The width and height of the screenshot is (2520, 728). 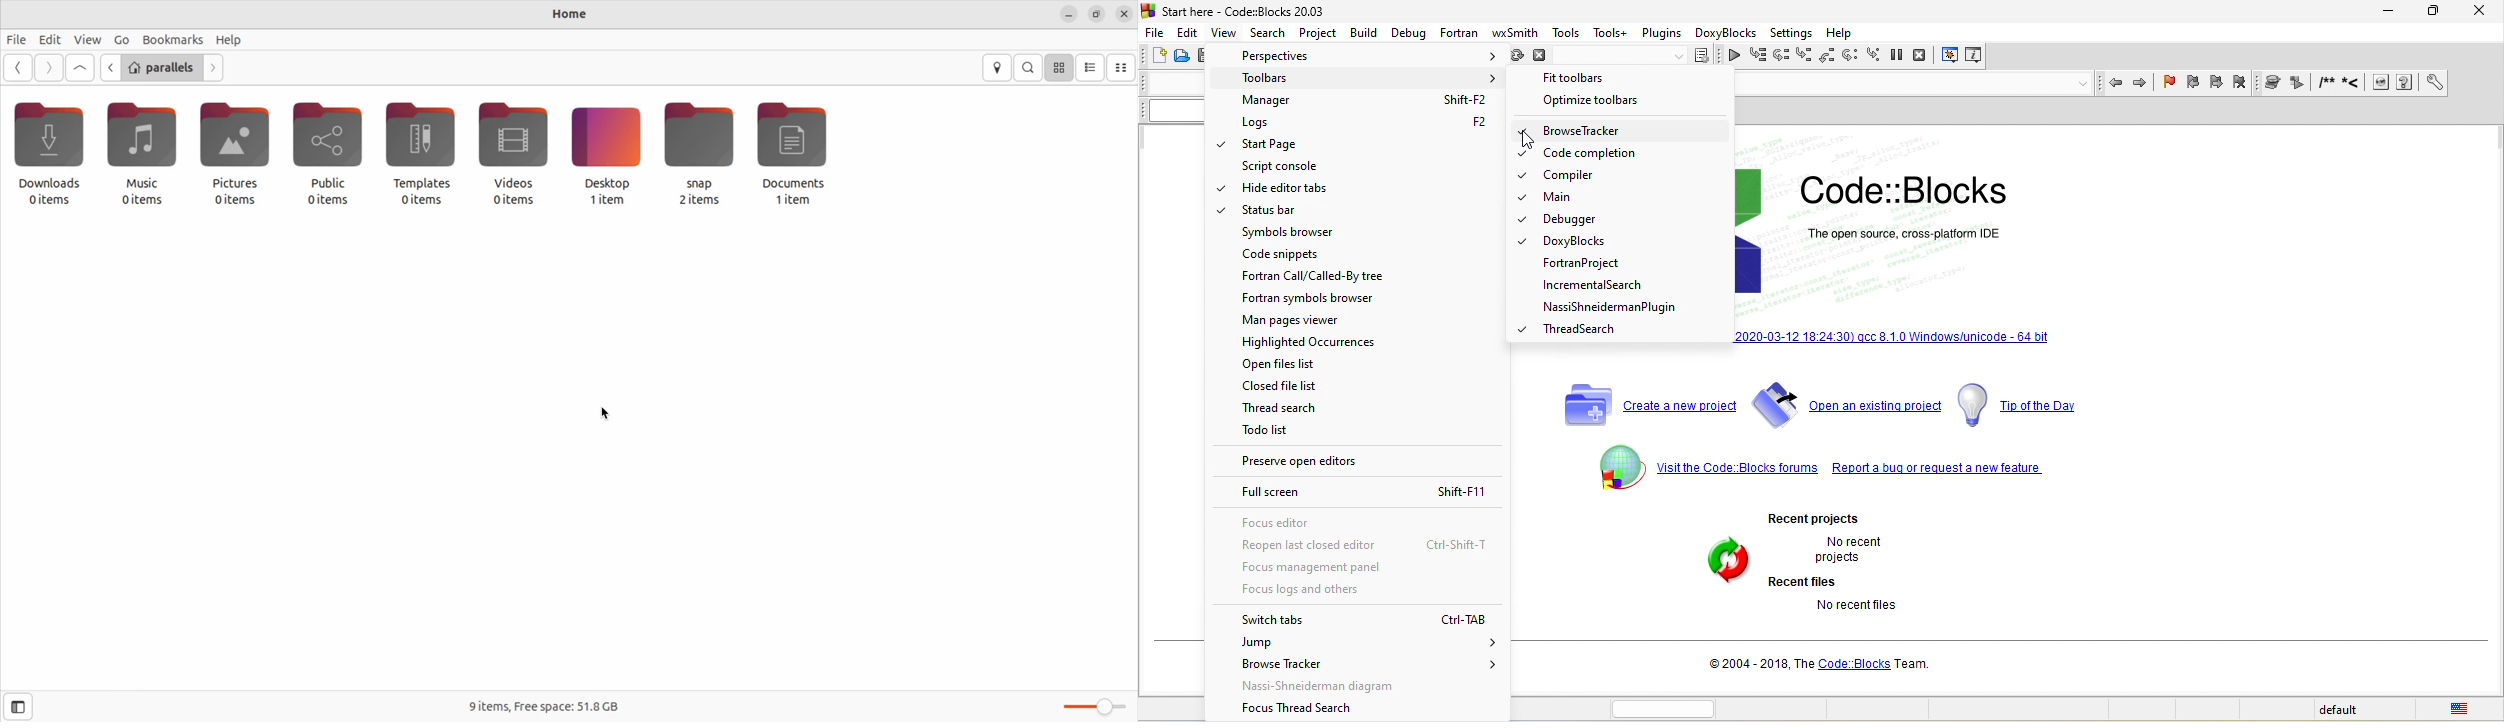 What do you see at coordinates (1940, 472) in the screenshot?
I see `report a bug or request a new feature` at bounding box center [1940, 472].